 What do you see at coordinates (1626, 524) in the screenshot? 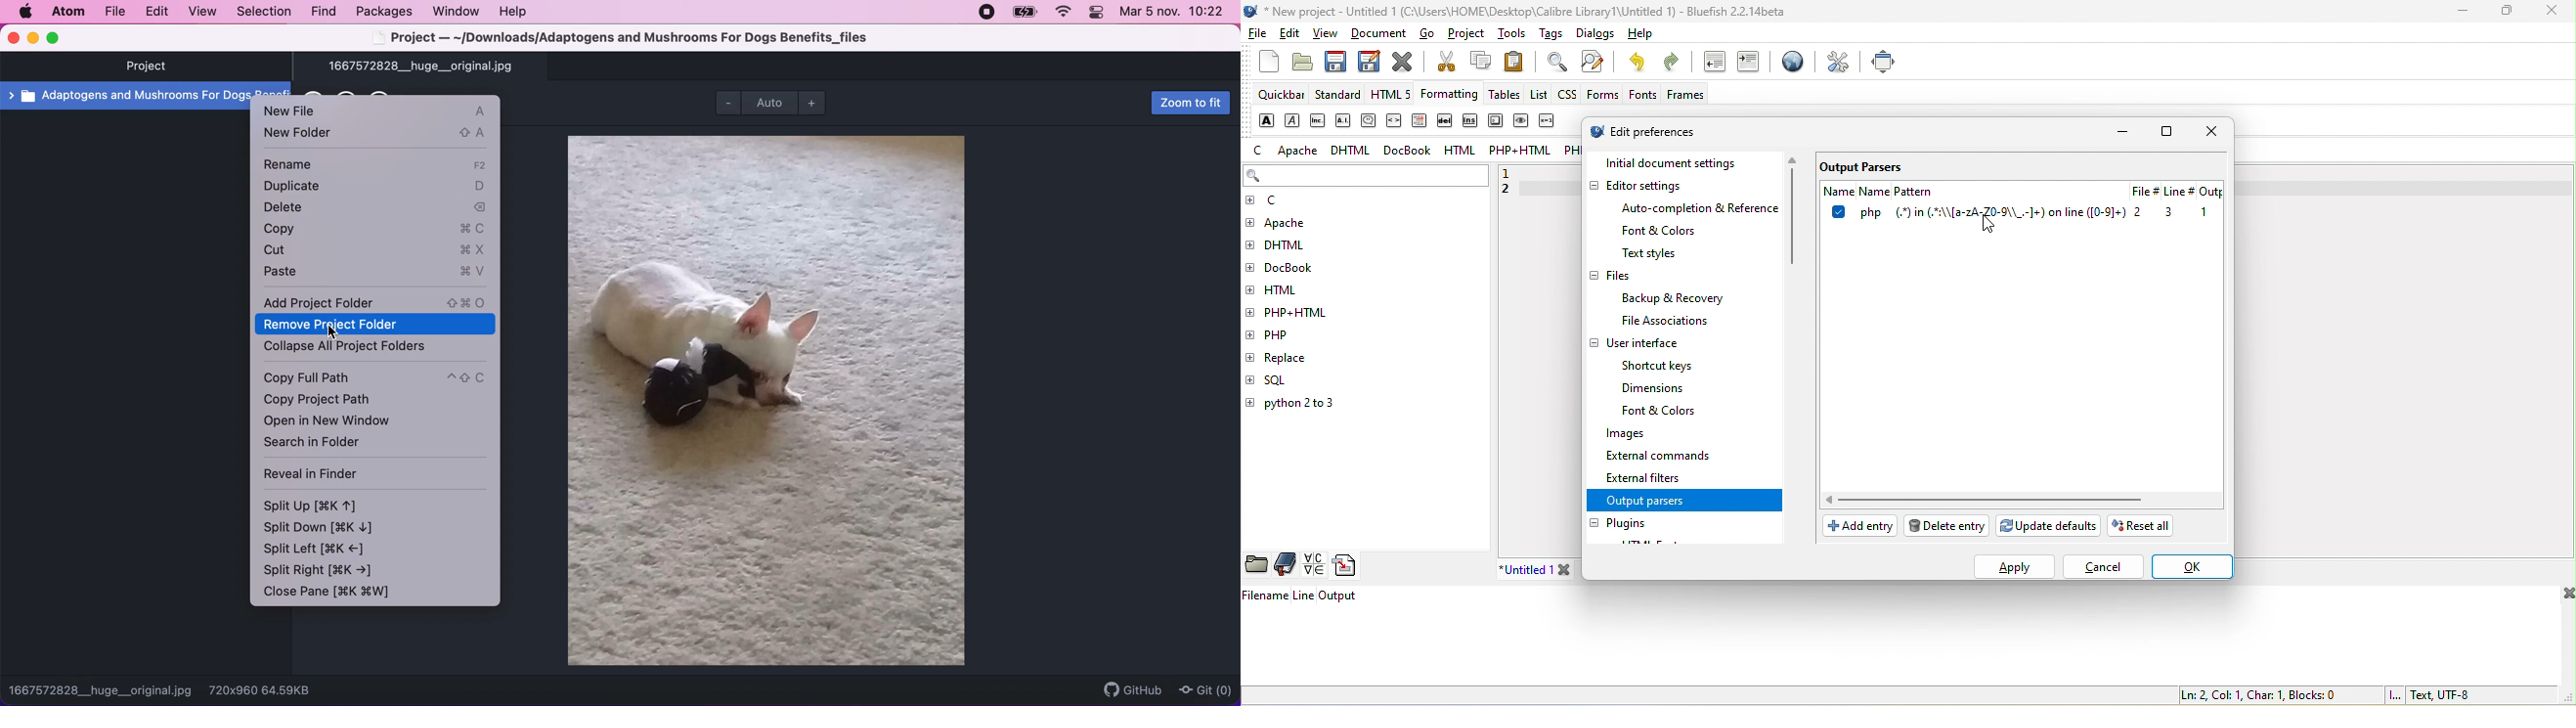
I see `plugins` at bounding box center [1626, 524].